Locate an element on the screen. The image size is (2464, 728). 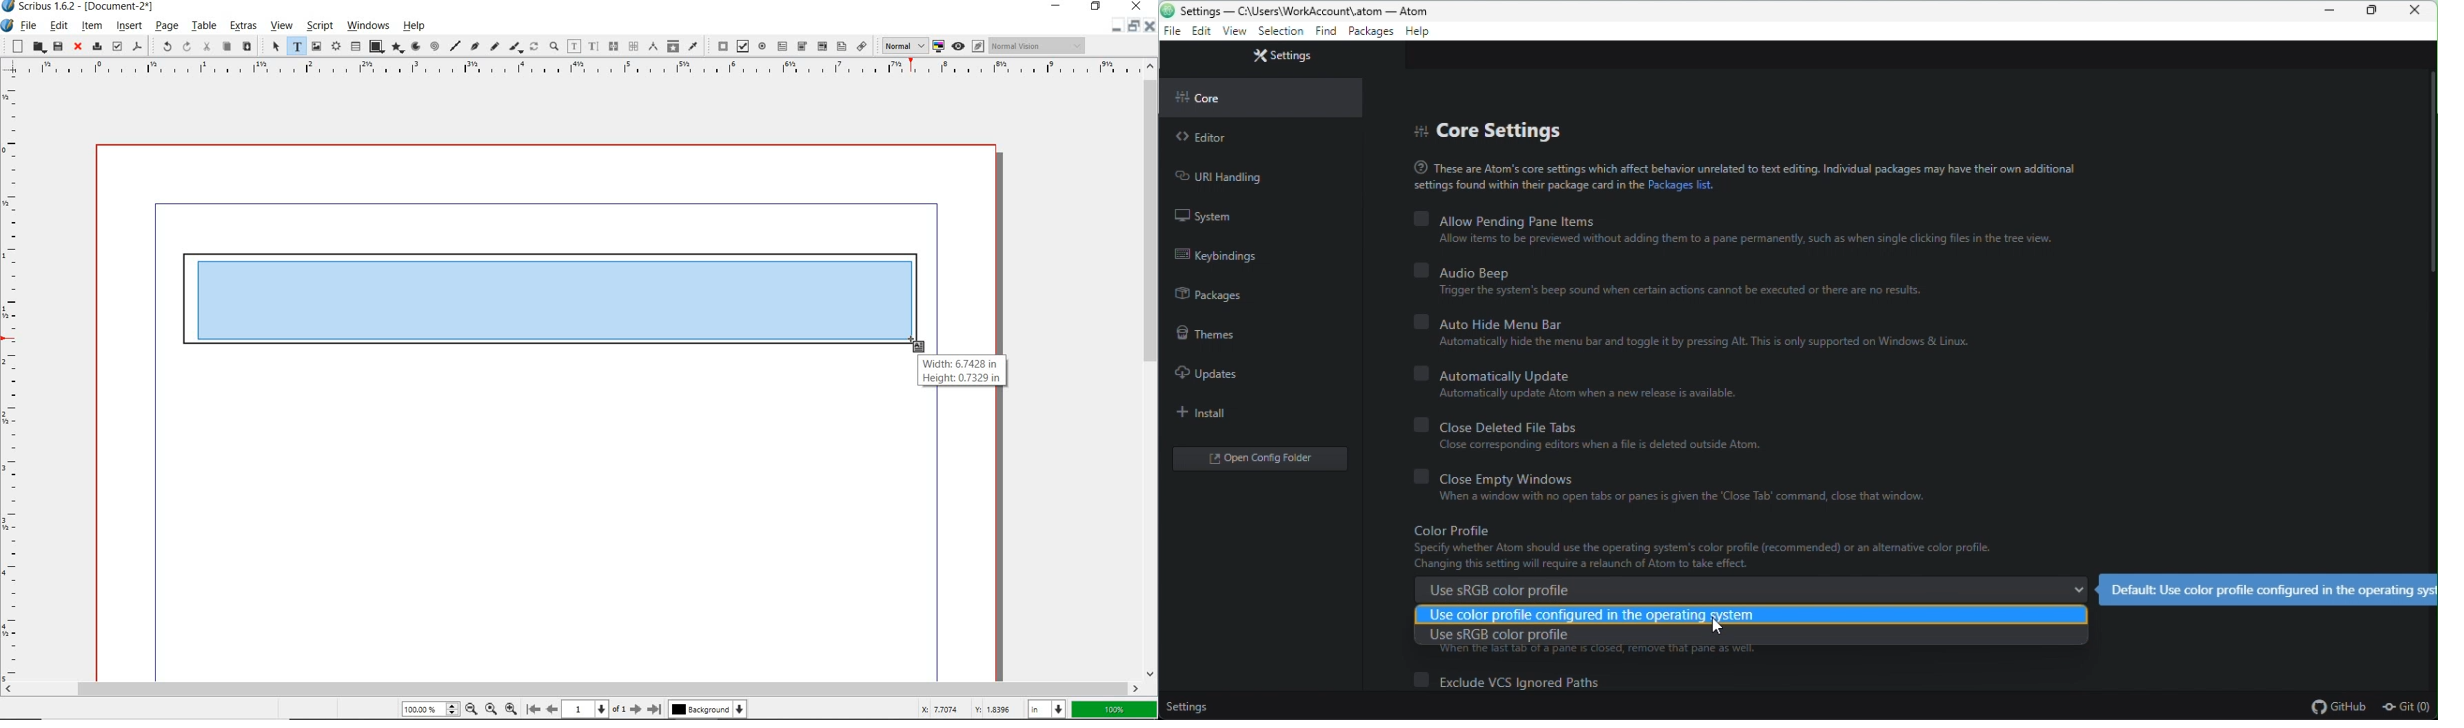
arc is located at coordinates (415, 46).